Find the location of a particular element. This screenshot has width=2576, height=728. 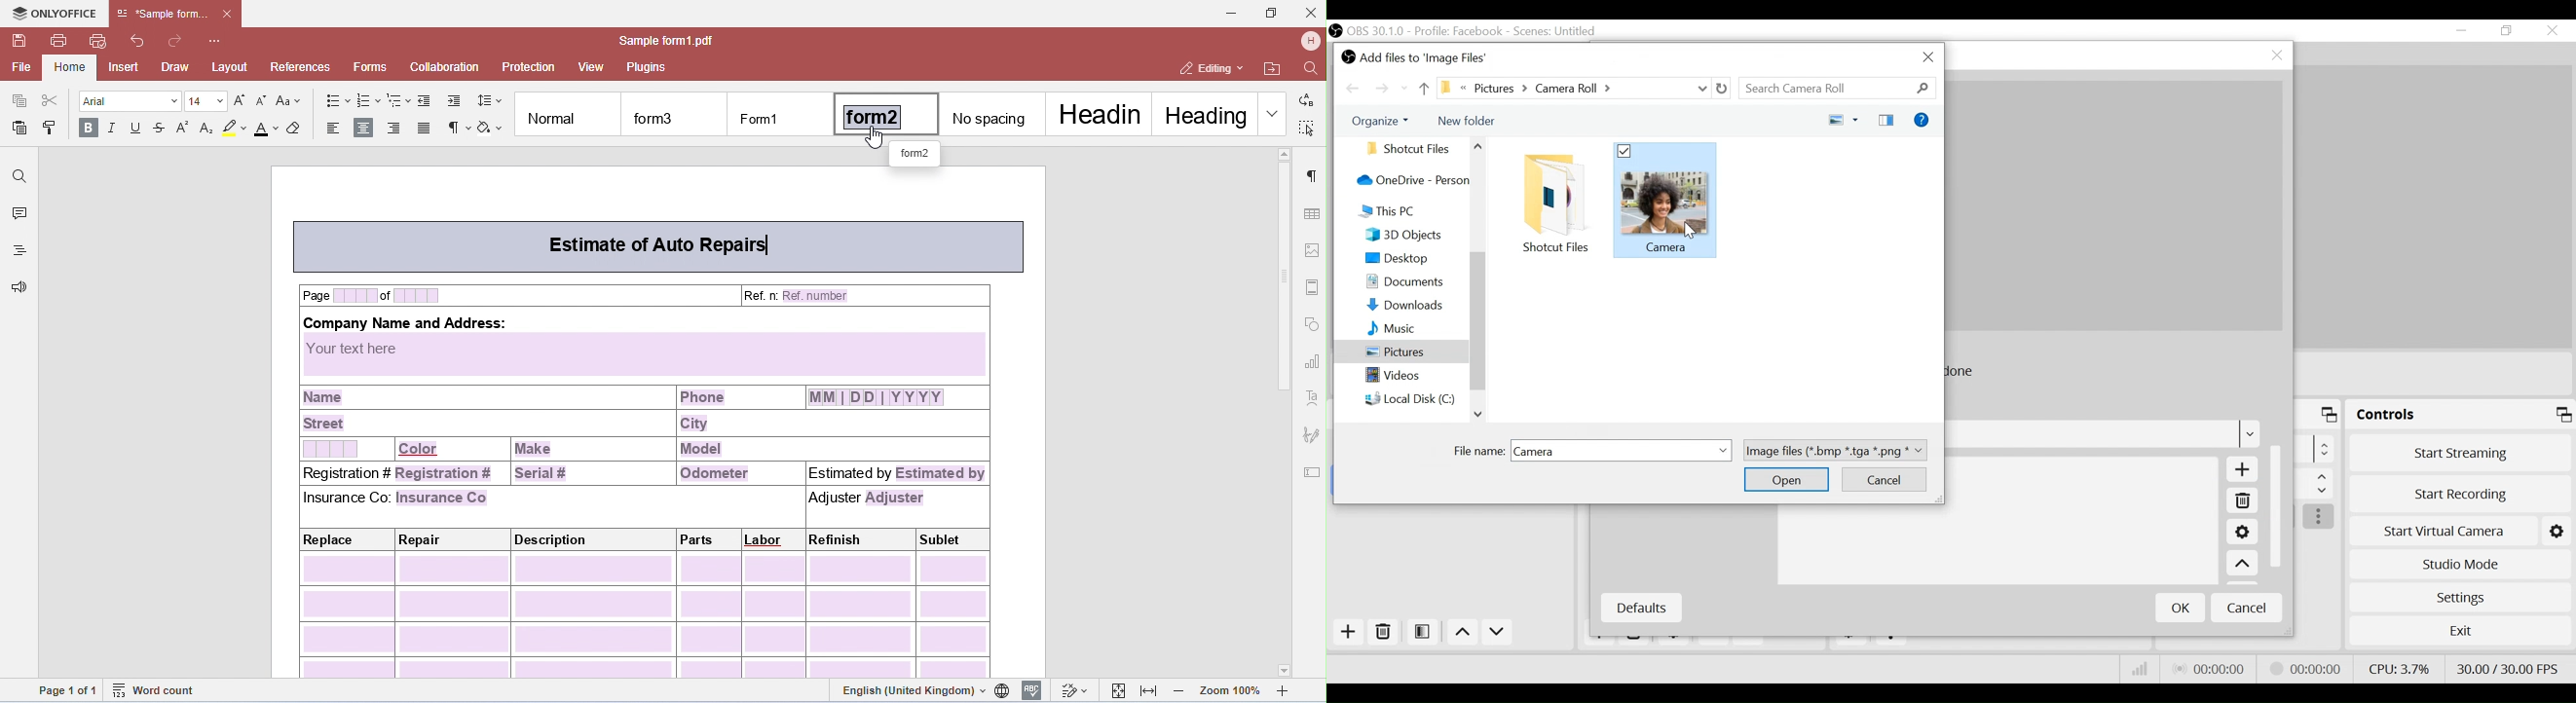

OK is located at coordinates (2181, 607).